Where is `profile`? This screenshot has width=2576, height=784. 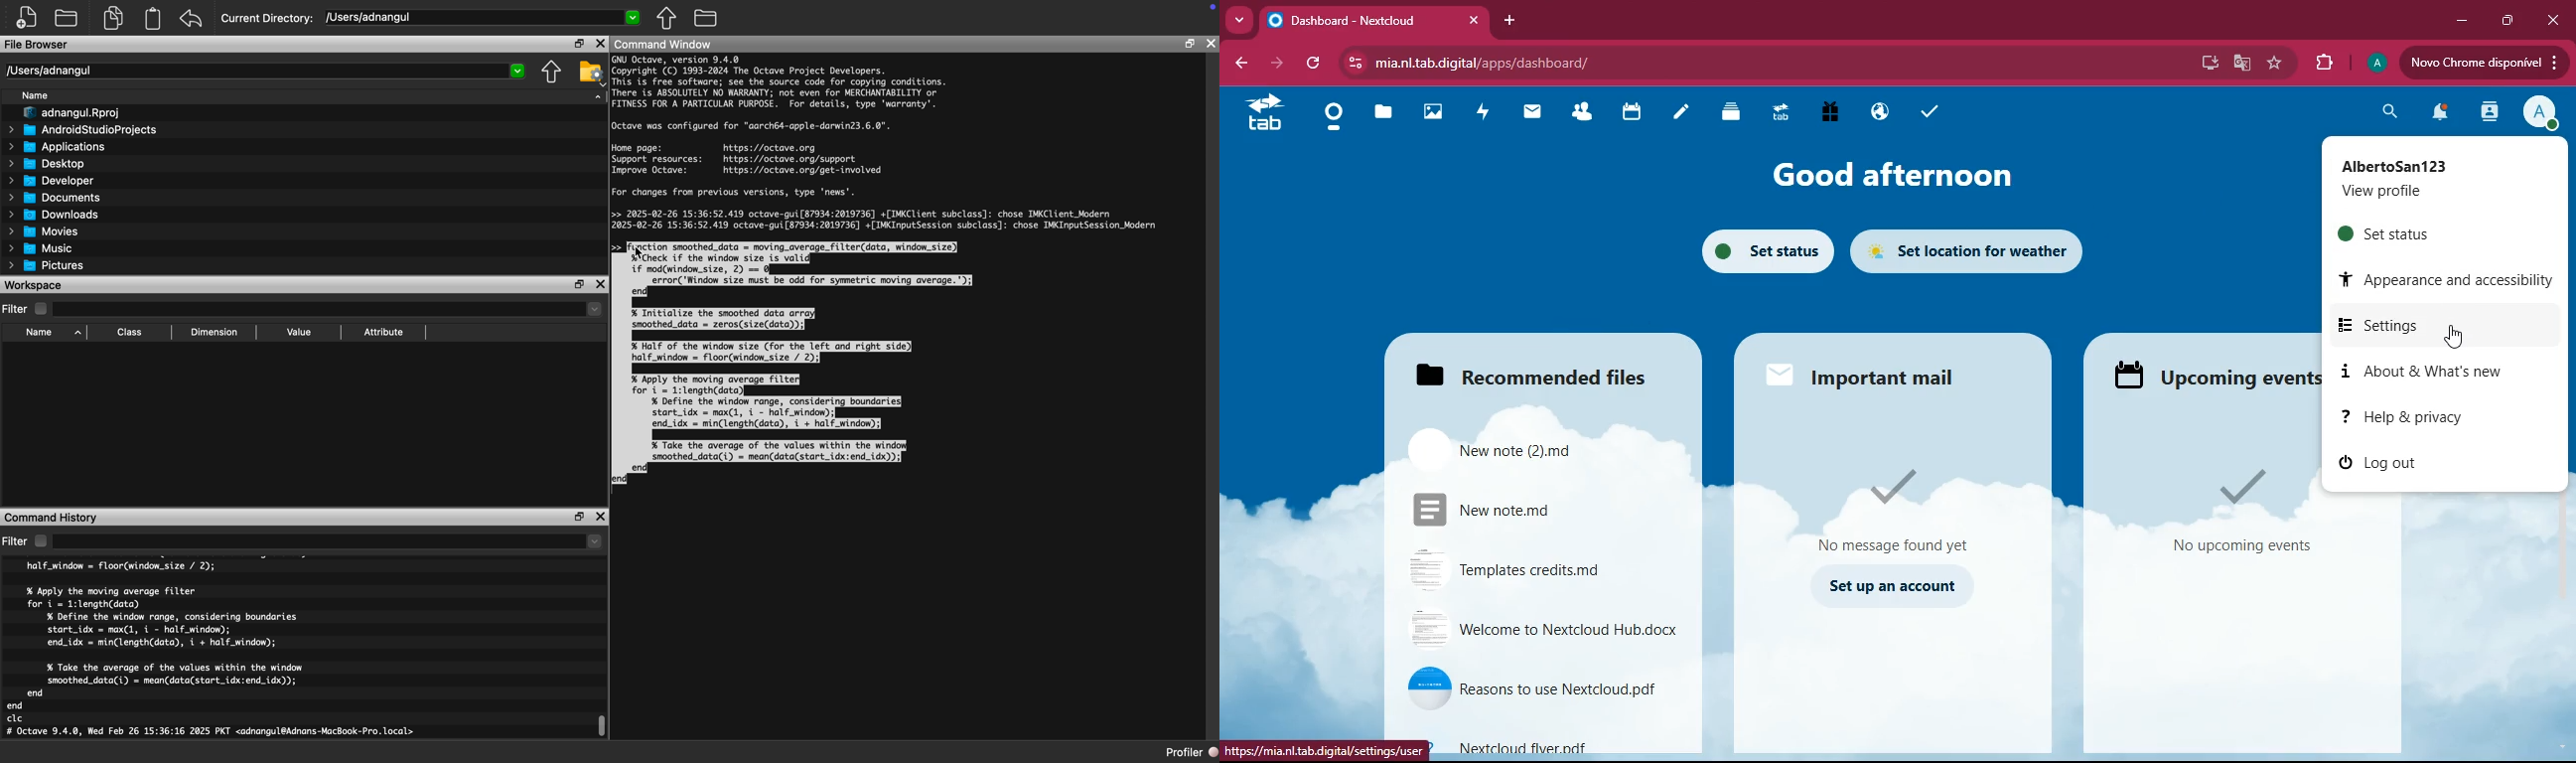 profile is located at coordinates (2374, 66).